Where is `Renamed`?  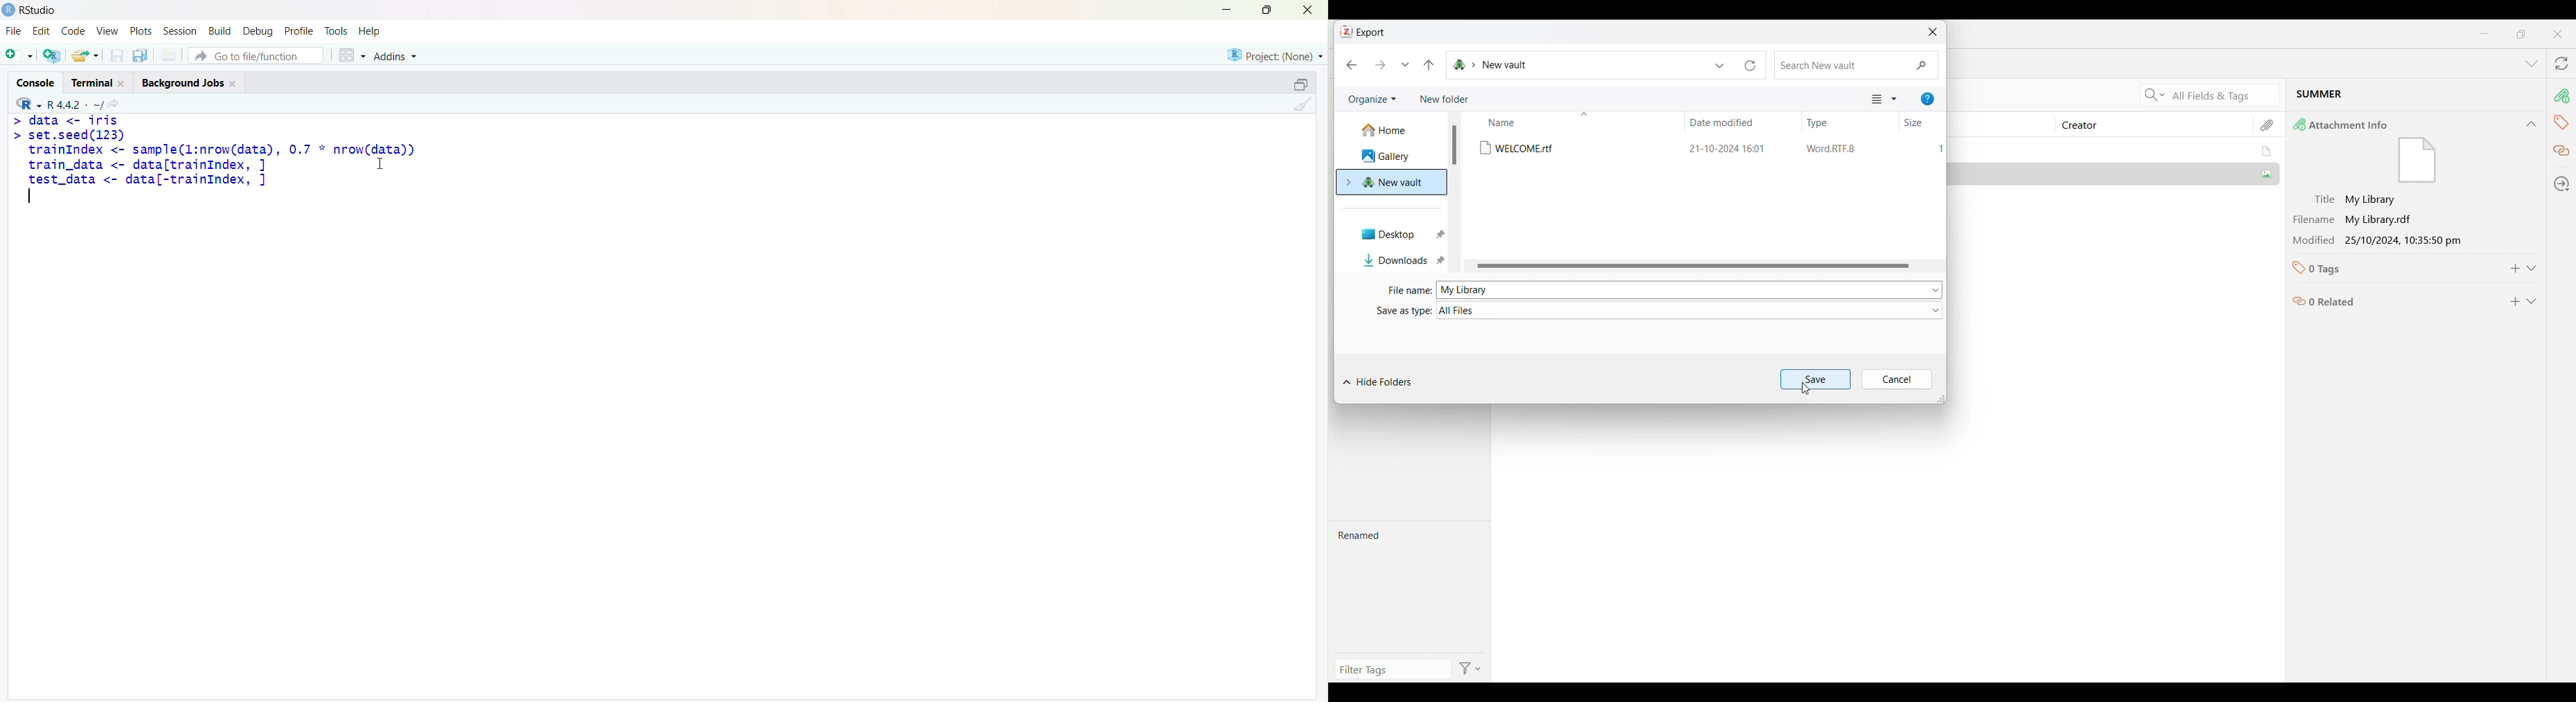
Renamed is located at coordinates (1409, 587).